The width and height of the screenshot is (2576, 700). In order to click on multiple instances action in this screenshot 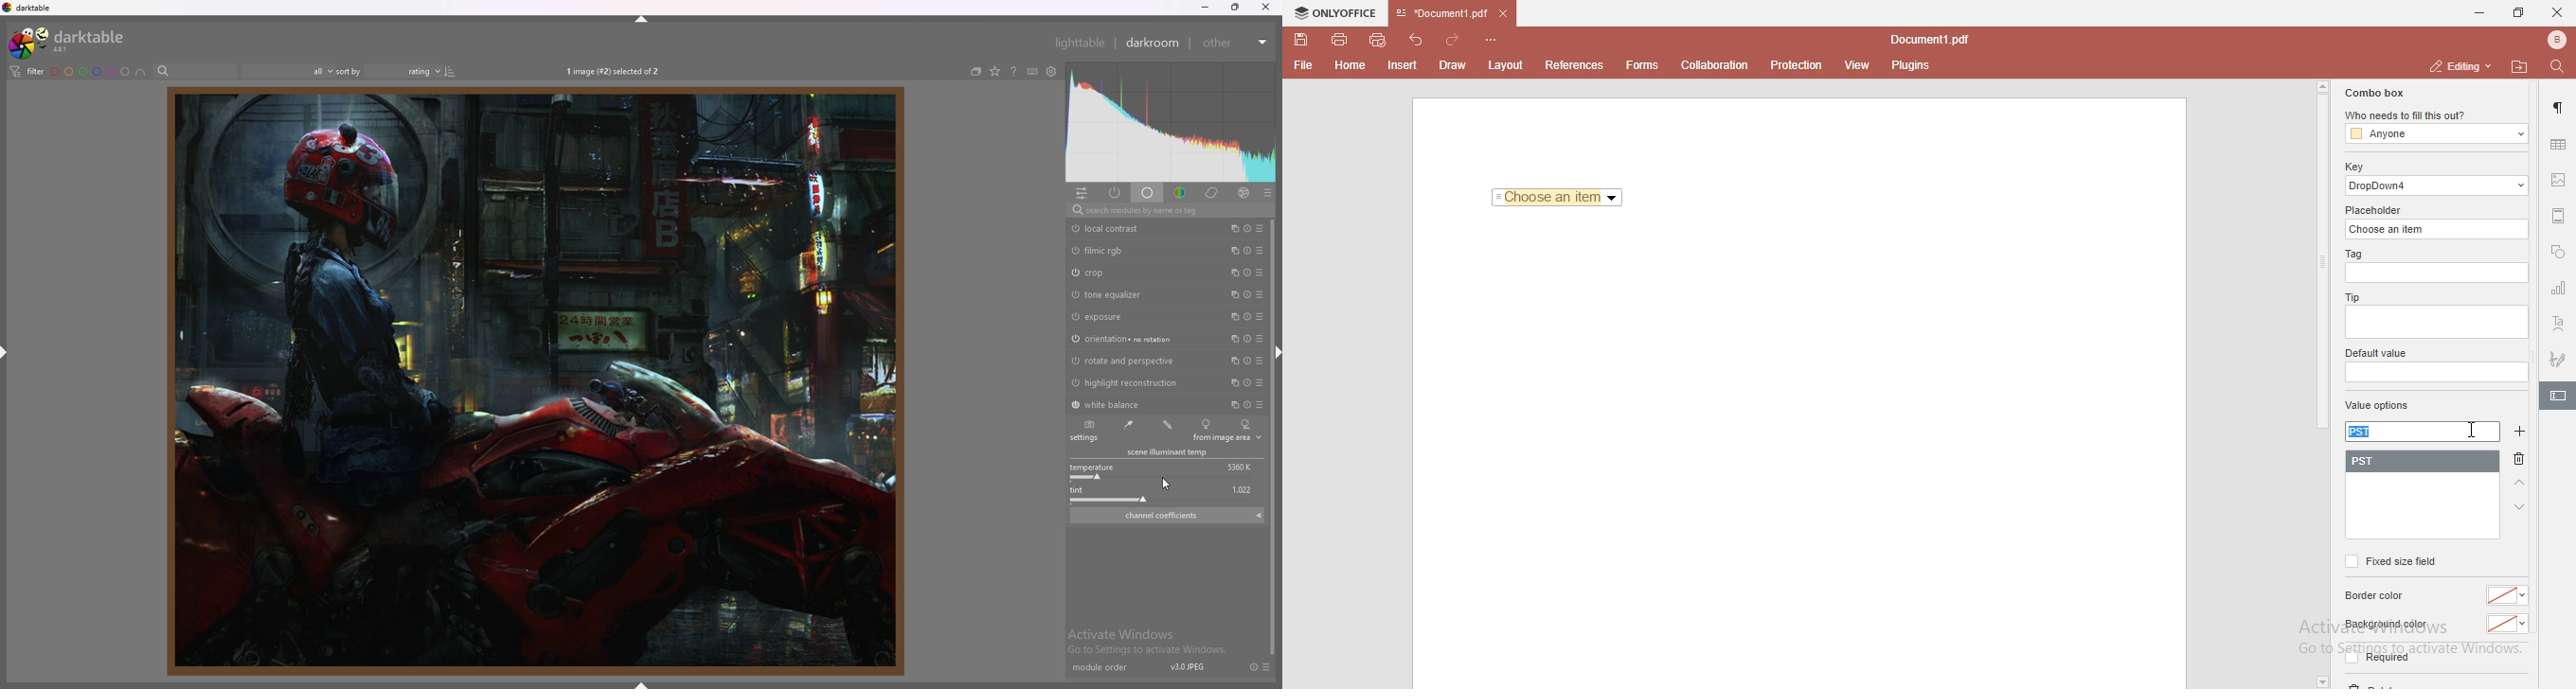, I will do `click(1234, 250)`.